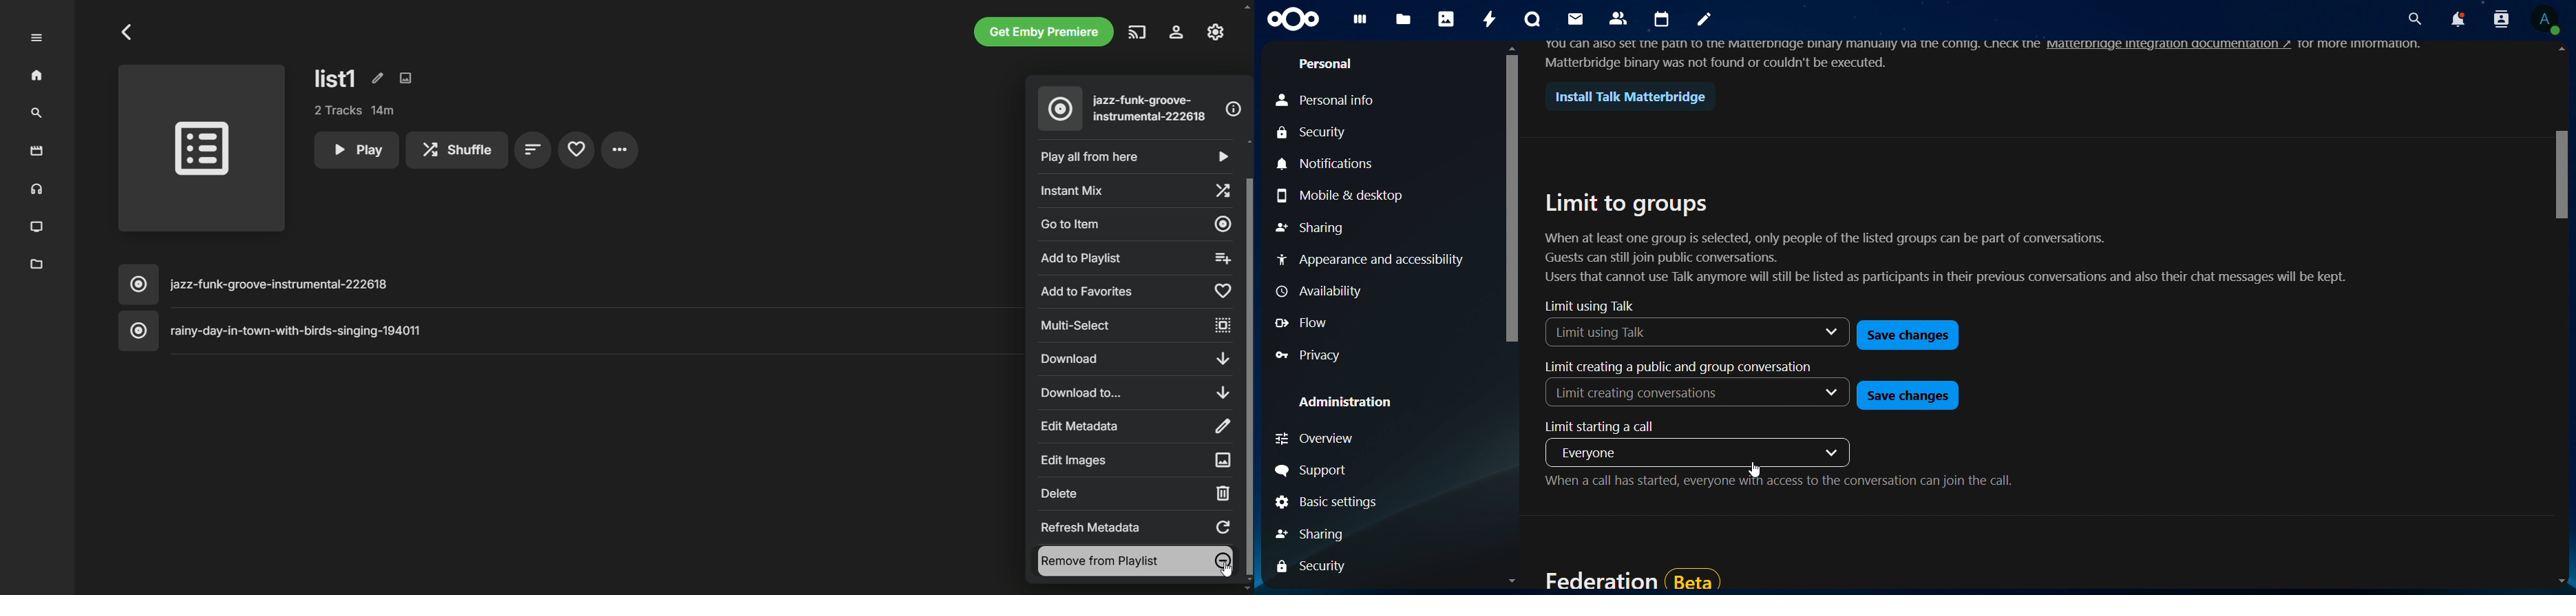 This screenshot has width=2576, height=616. What do you see at coordinates (1216, 32) in the screenshot?
I see `manage emby server` at bounding box center [1216, 32].